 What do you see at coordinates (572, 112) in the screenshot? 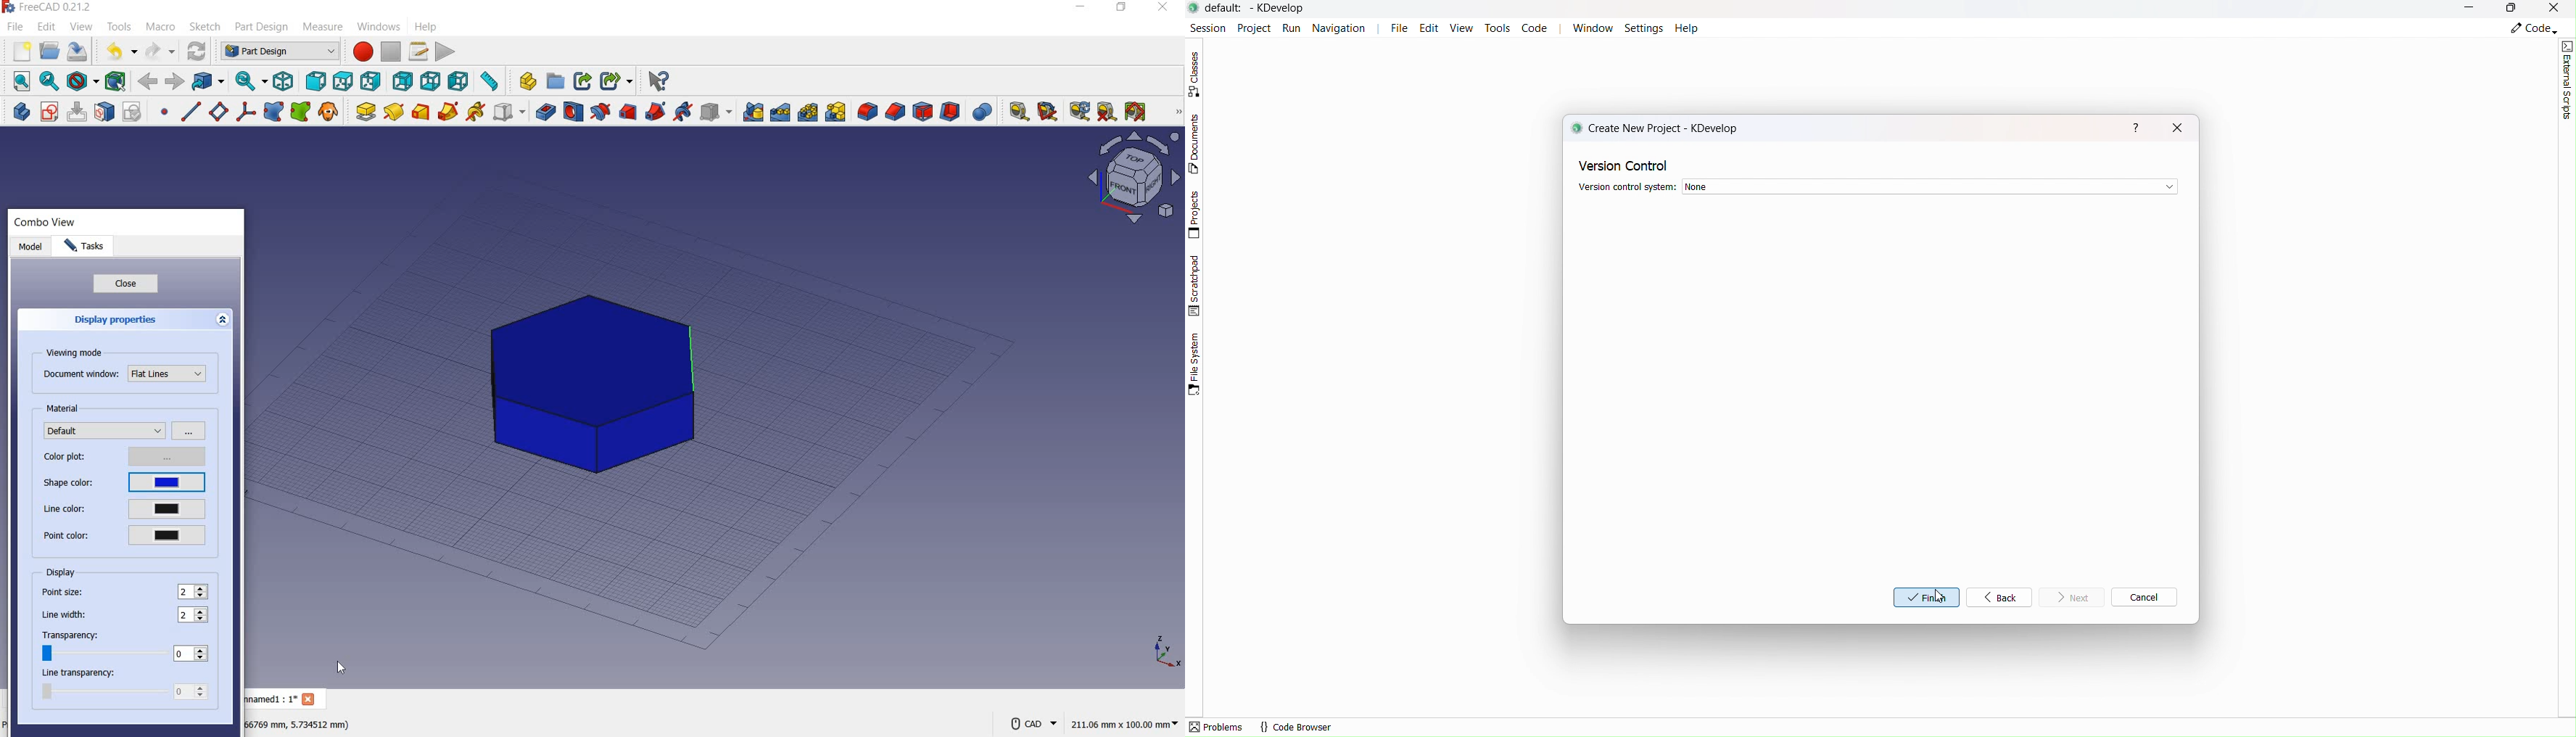
I see `hole` at bounding box center [572, 112].